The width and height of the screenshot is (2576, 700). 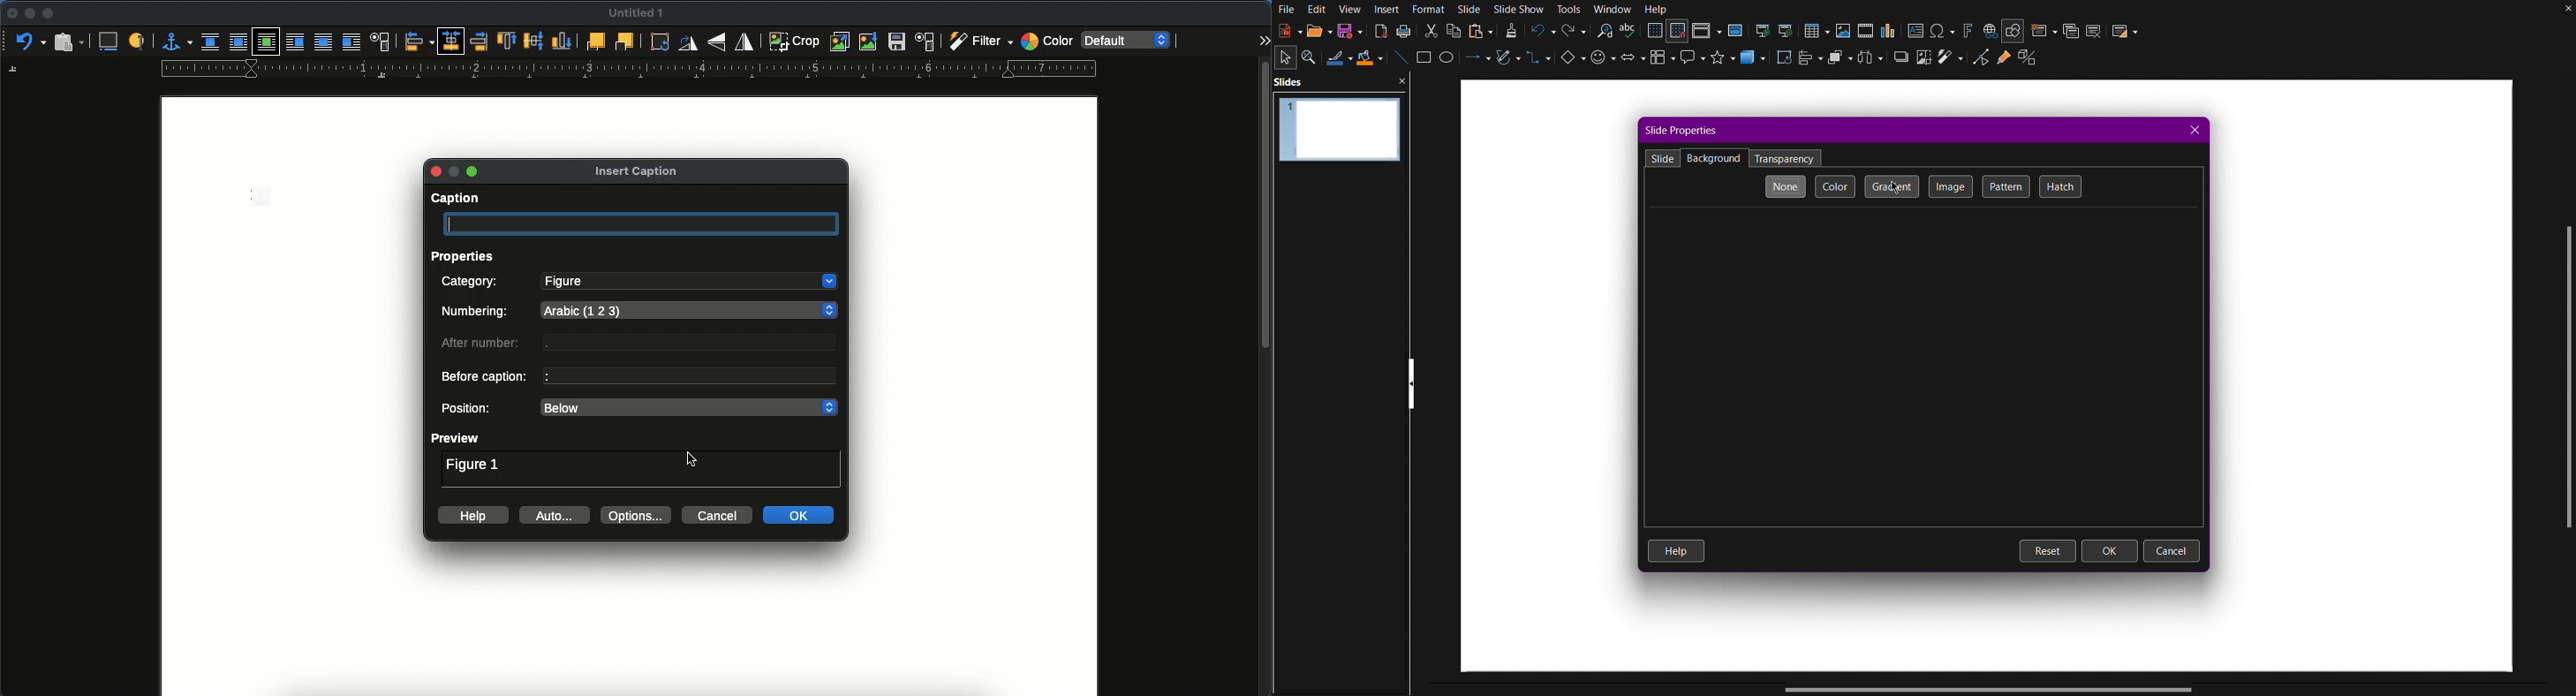 What do you see at coordinates (2014, 29) in the screenshot?
I see `Show Draw Functions` at bounding box center [2014, 29].